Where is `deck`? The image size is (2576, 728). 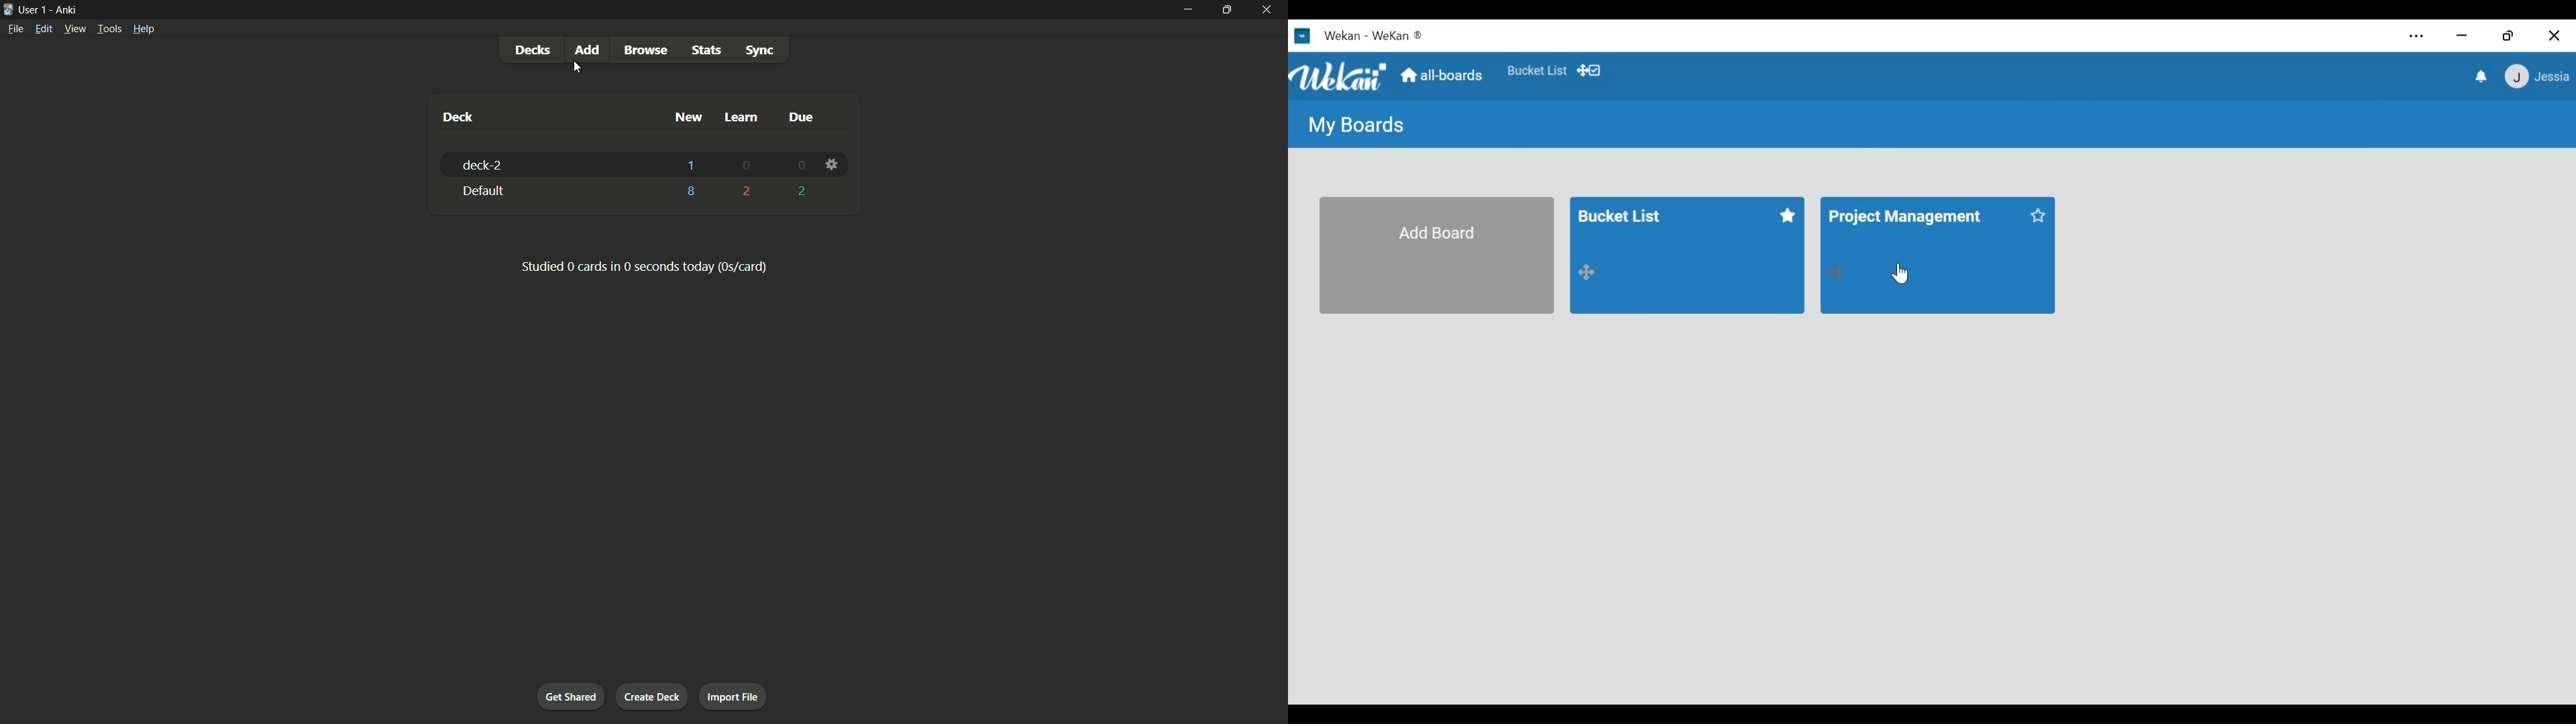
deck is located at coordinates (461, 117).